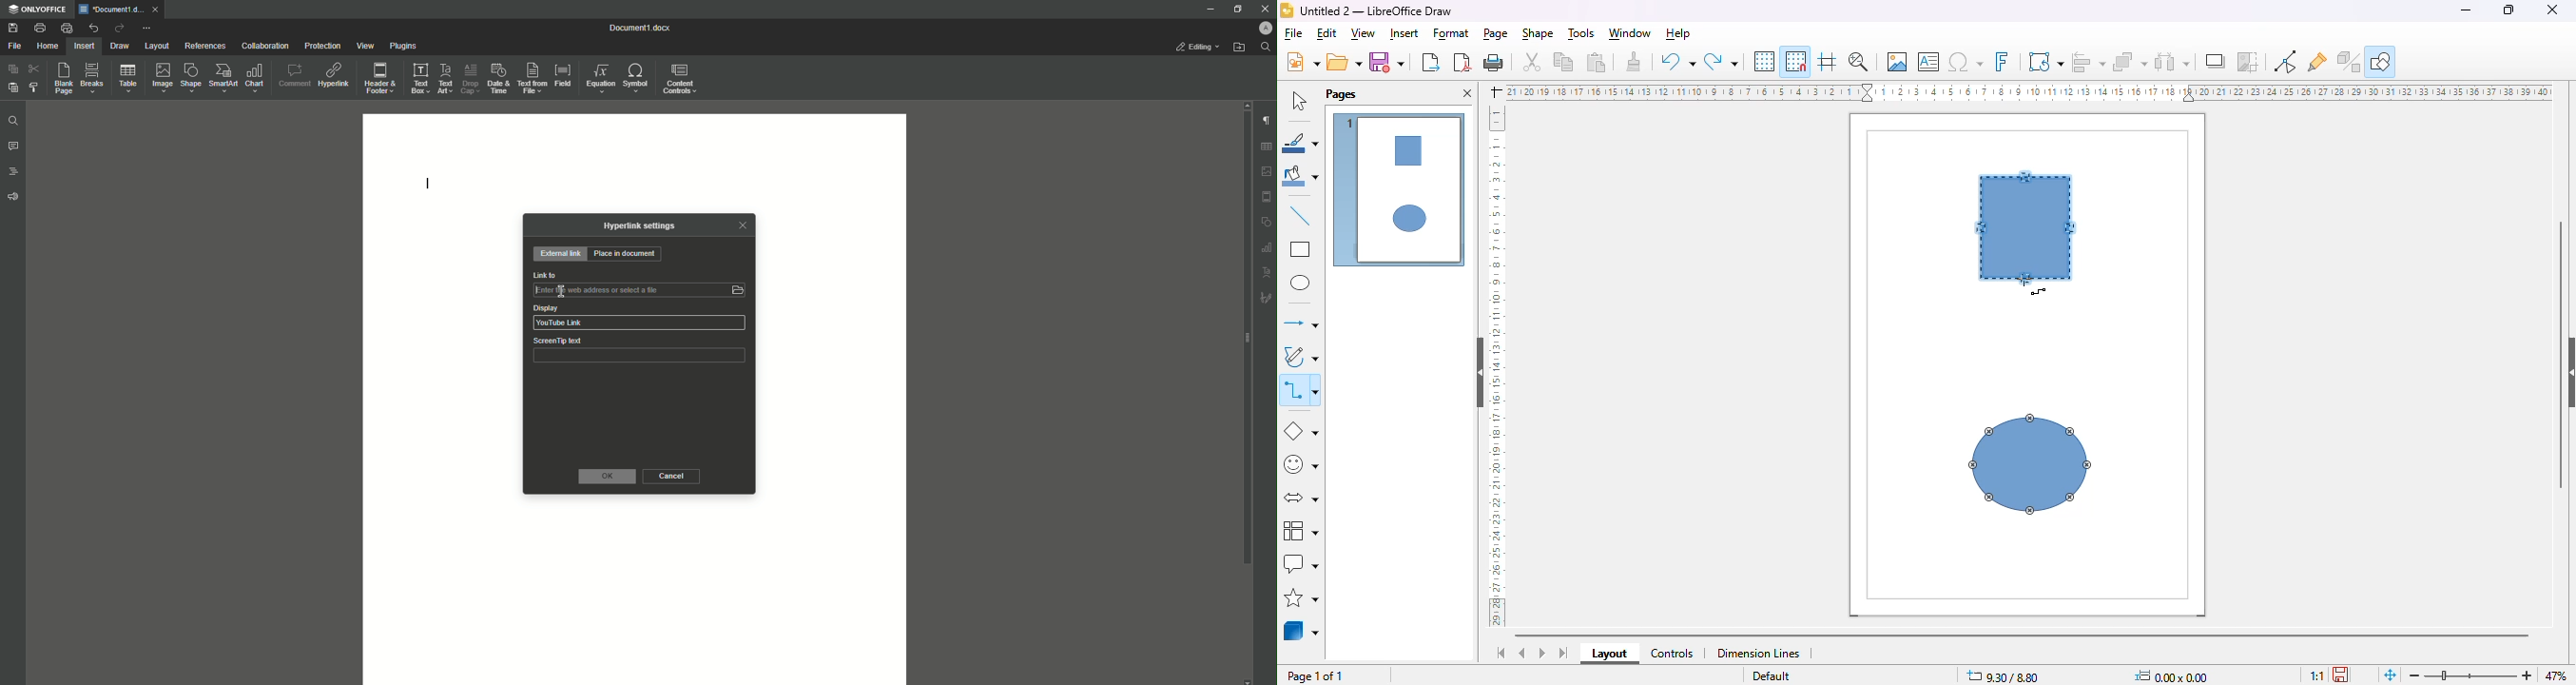  Describe the element at coordinates (1542, 653) in the screenshot. I see `scroll to next sheet` at that location.